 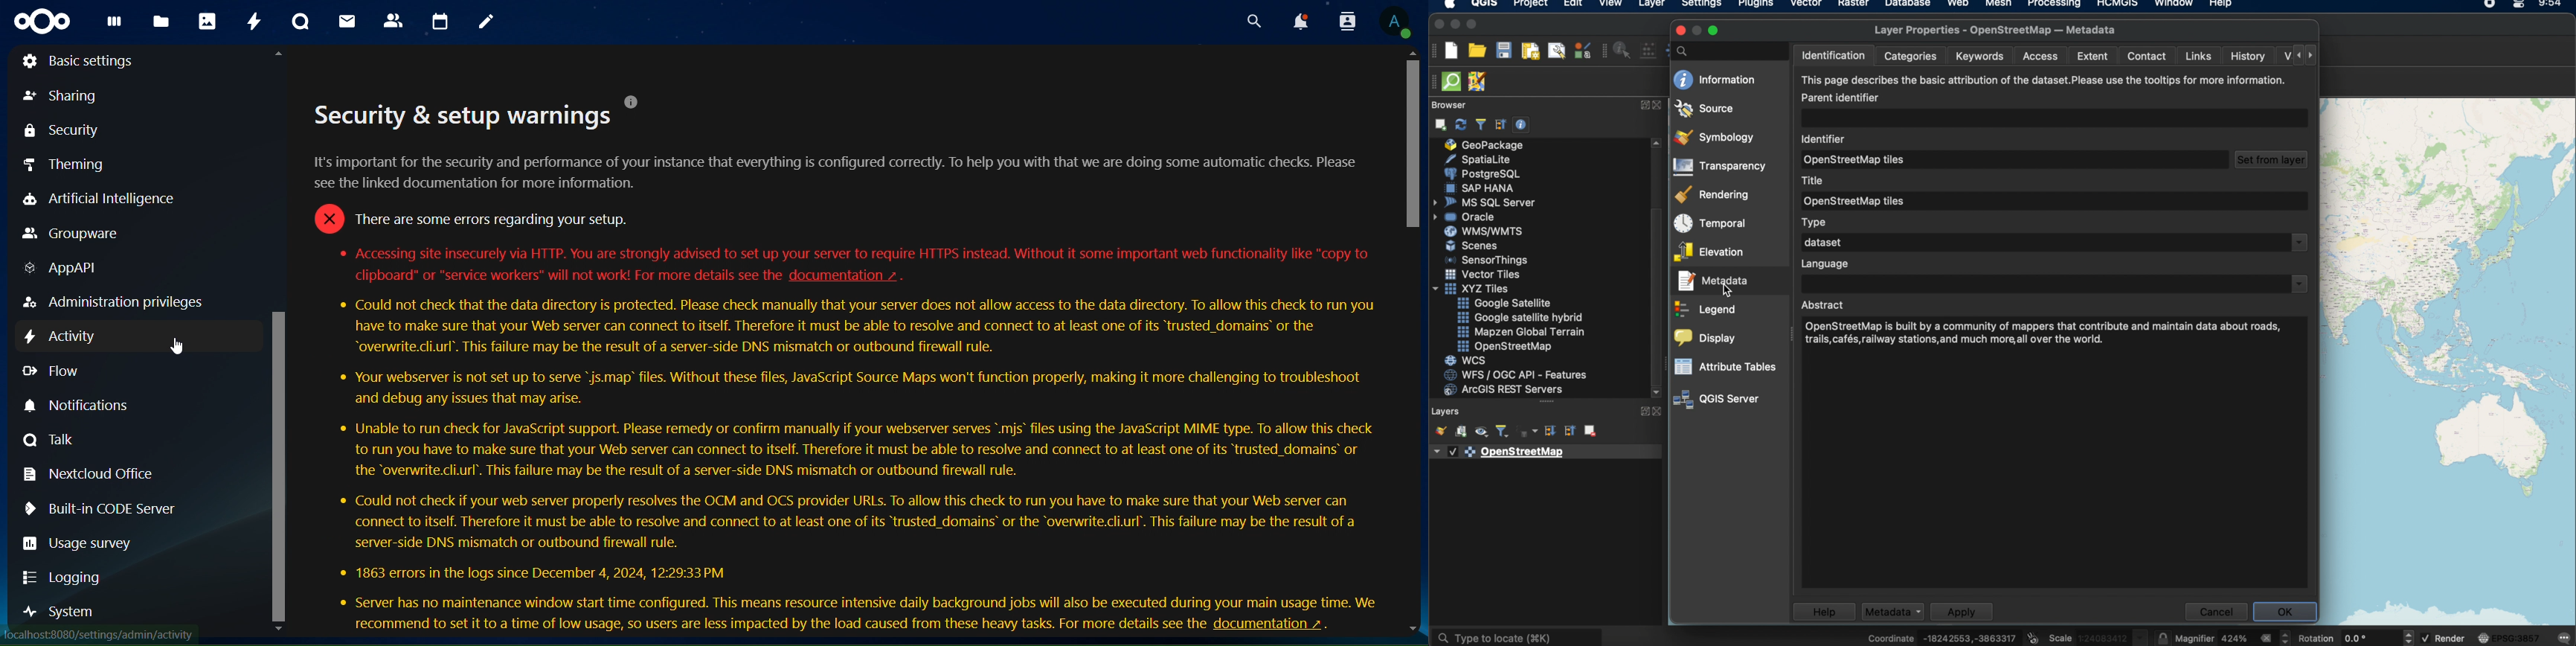 I want to click on identifier, so click(x=1826, y=138).